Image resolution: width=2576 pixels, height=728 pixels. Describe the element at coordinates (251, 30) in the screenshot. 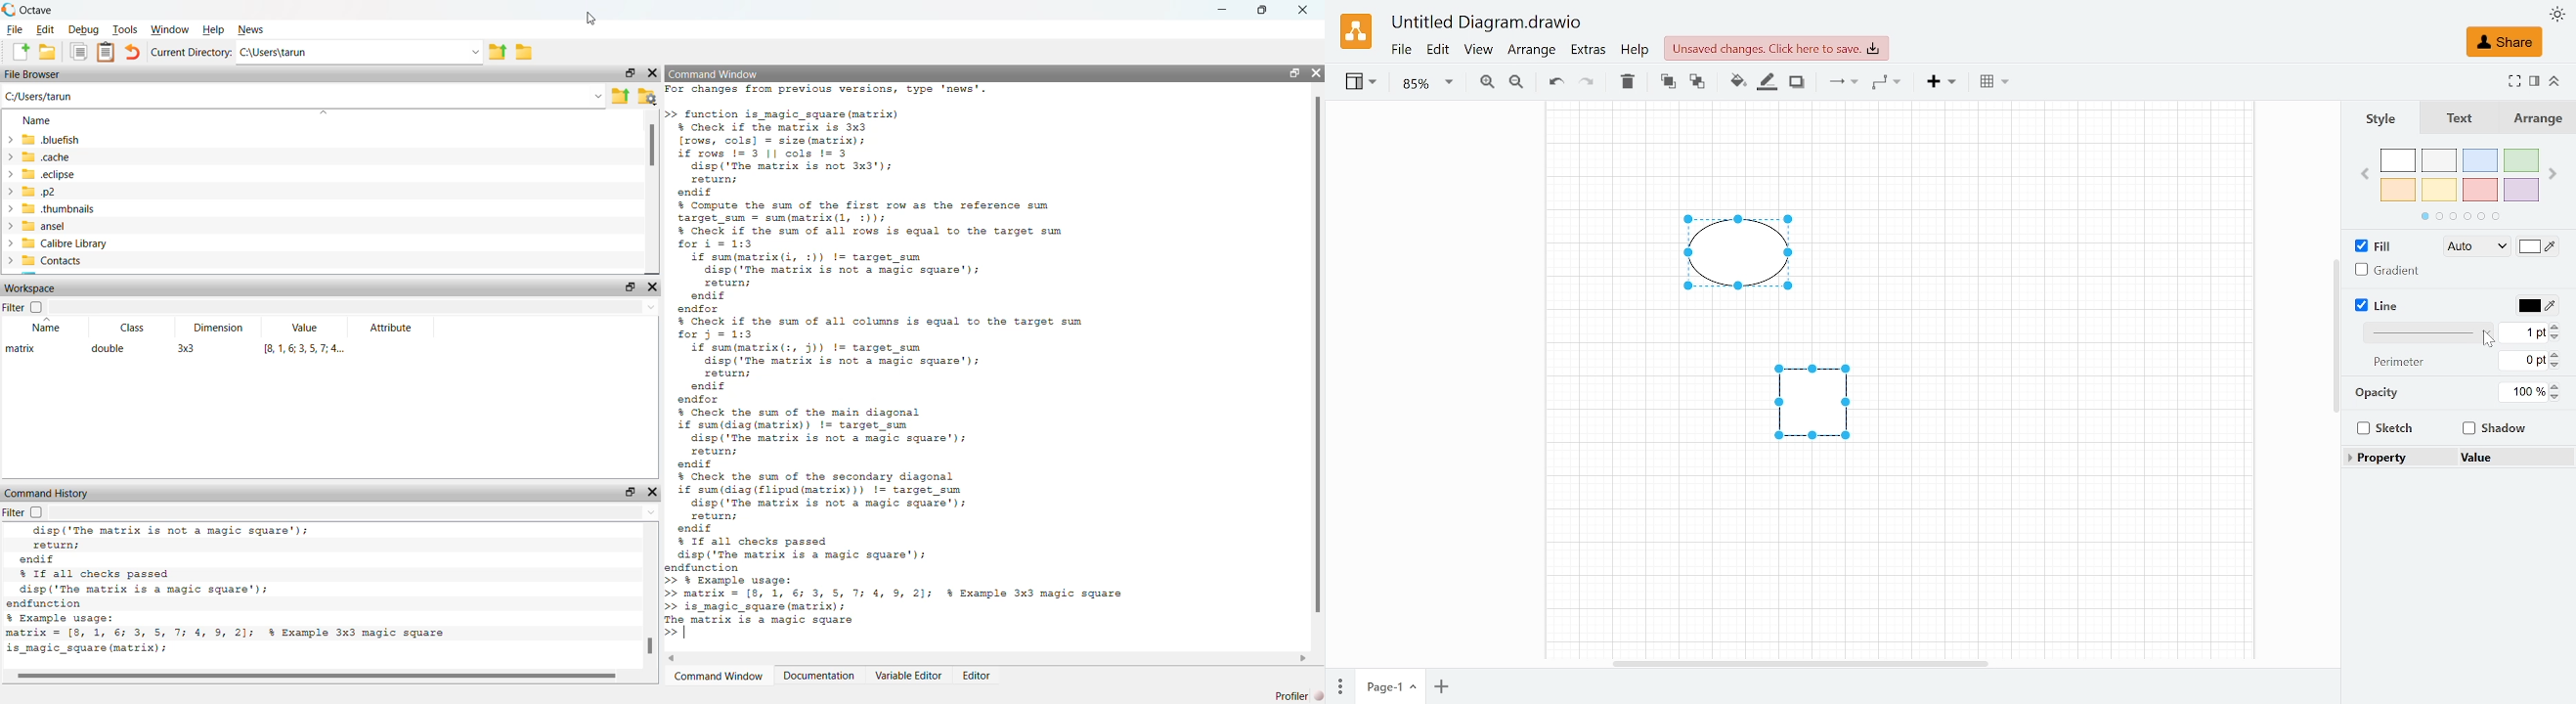

I see `News` at that location.